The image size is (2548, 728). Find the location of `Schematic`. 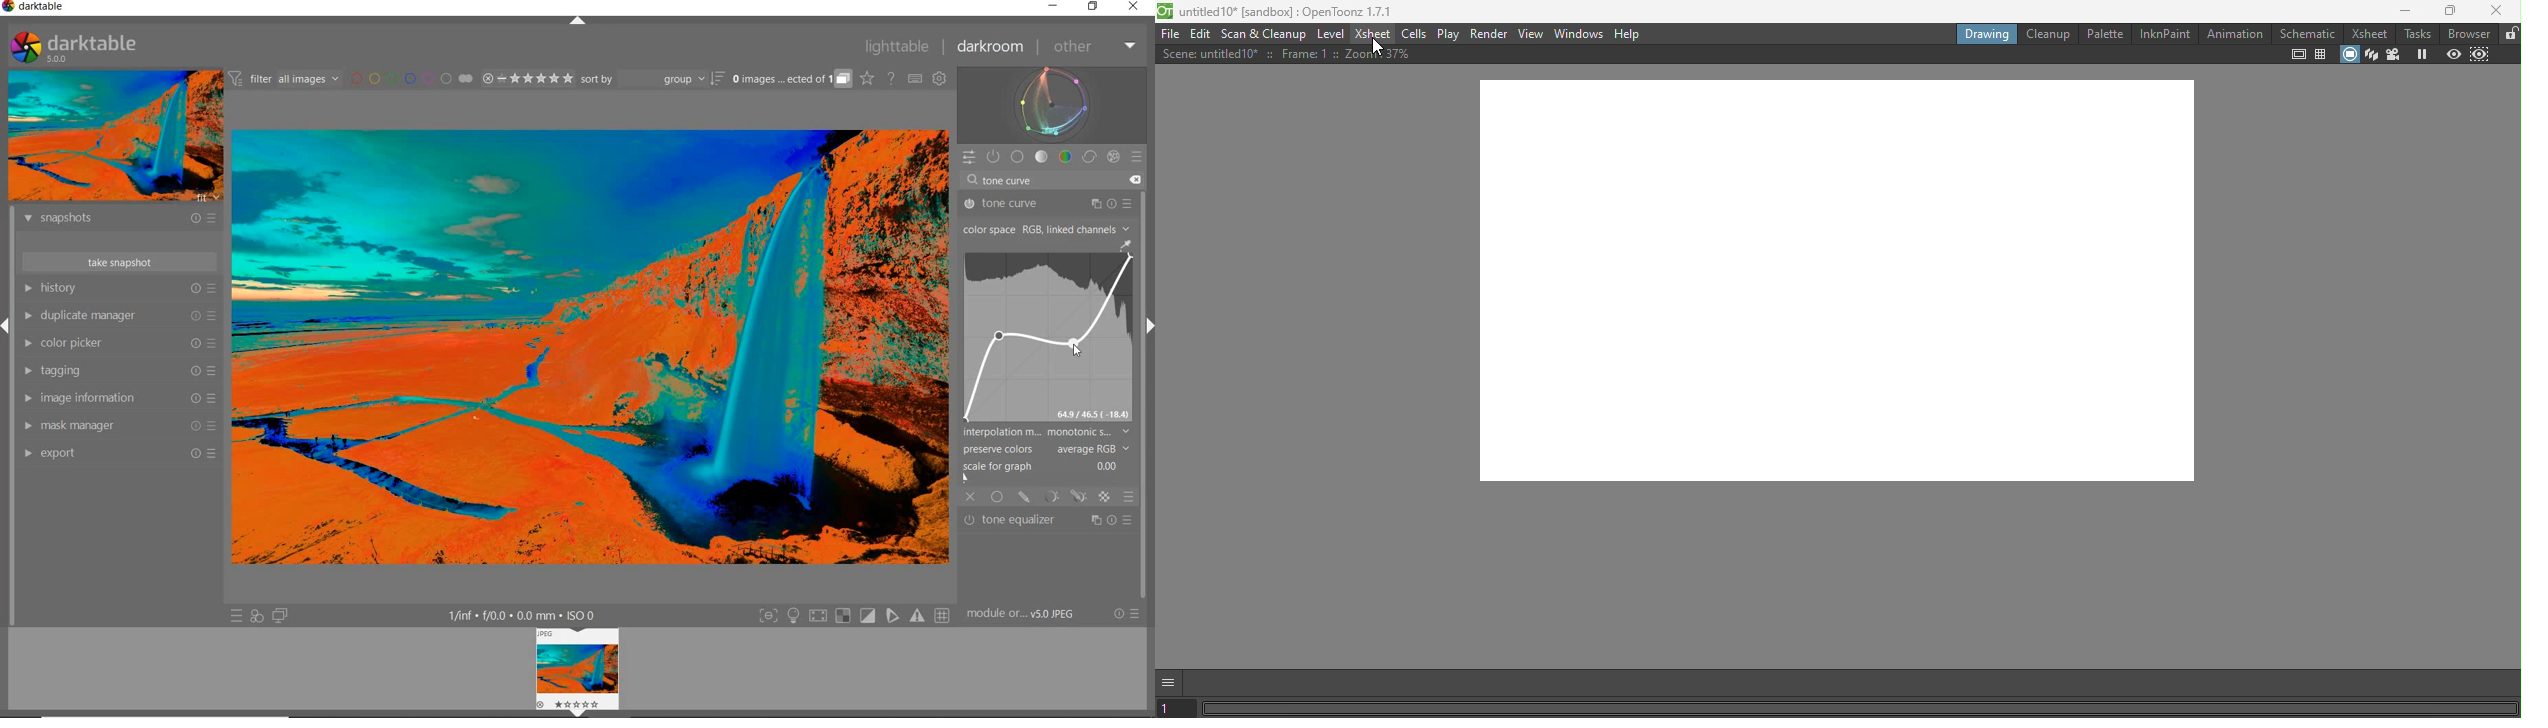

Schematic is located at coordinates (2307, 34).